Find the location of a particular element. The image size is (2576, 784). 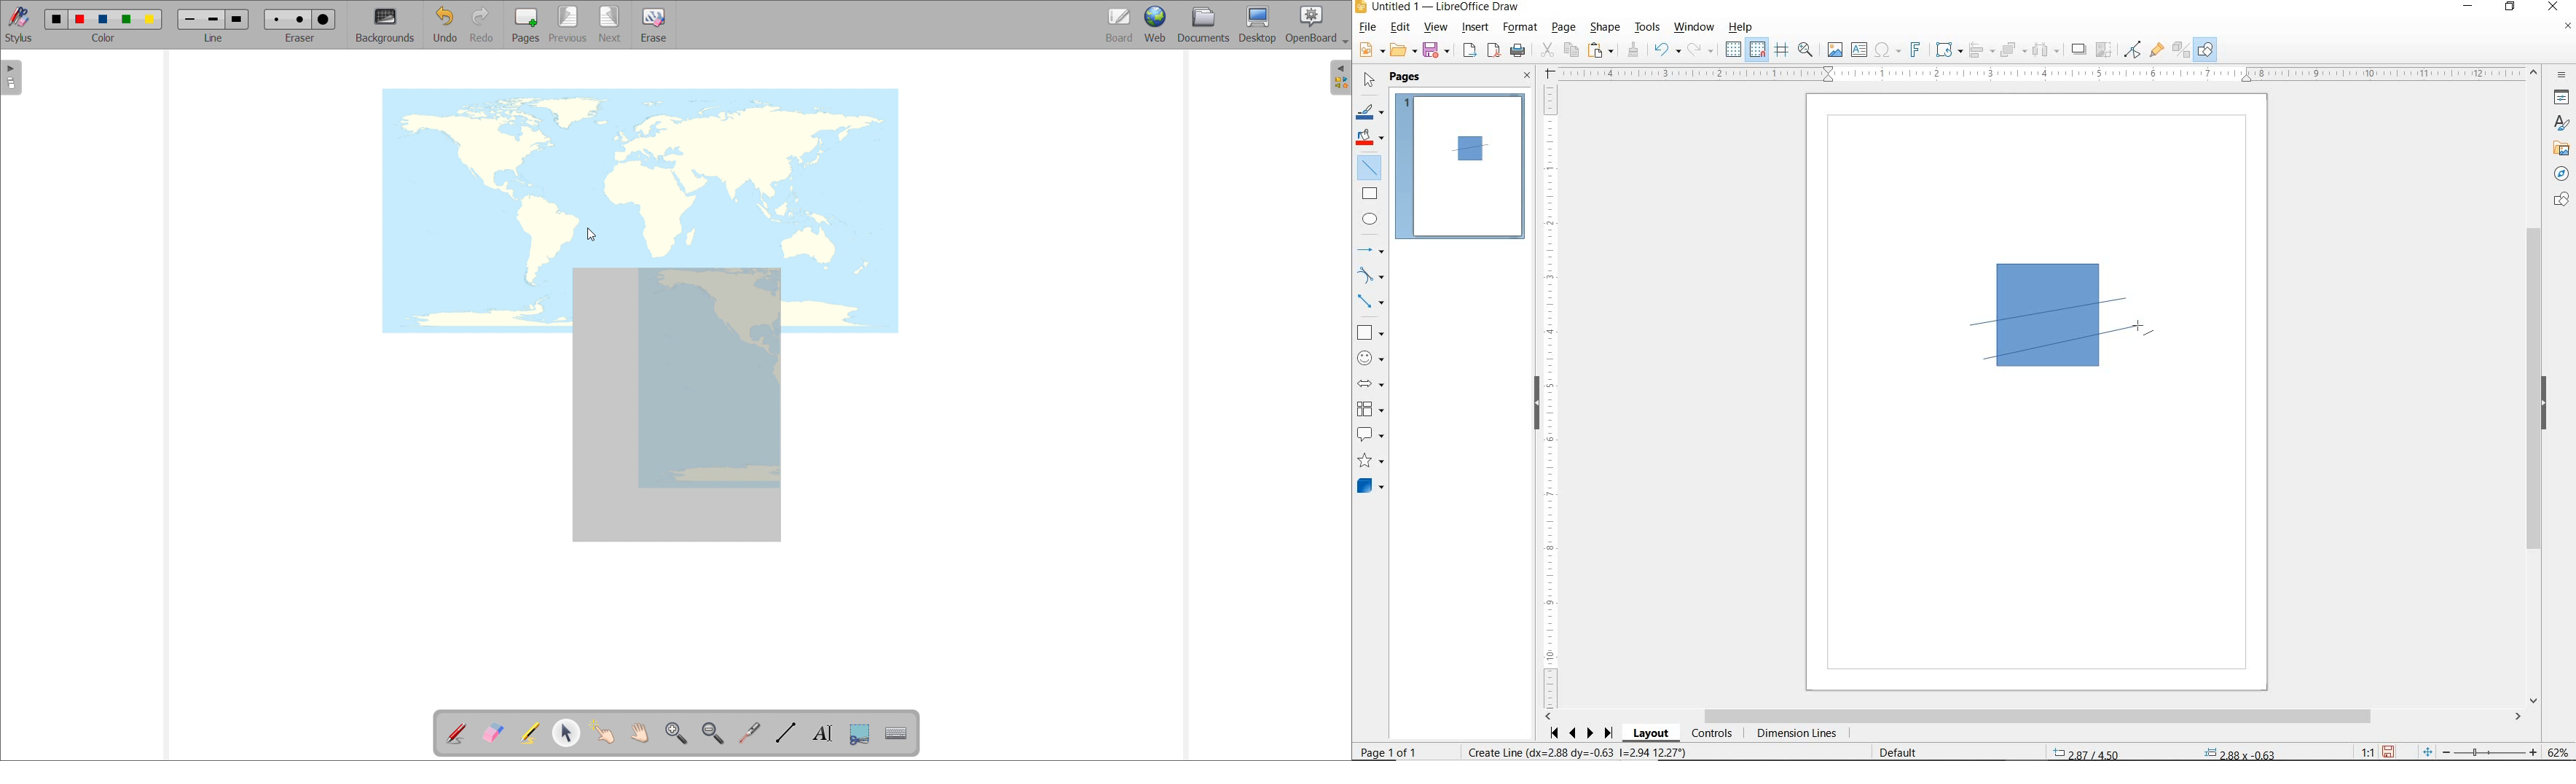

INSERT LINE is located at coordinates (1372, 168).